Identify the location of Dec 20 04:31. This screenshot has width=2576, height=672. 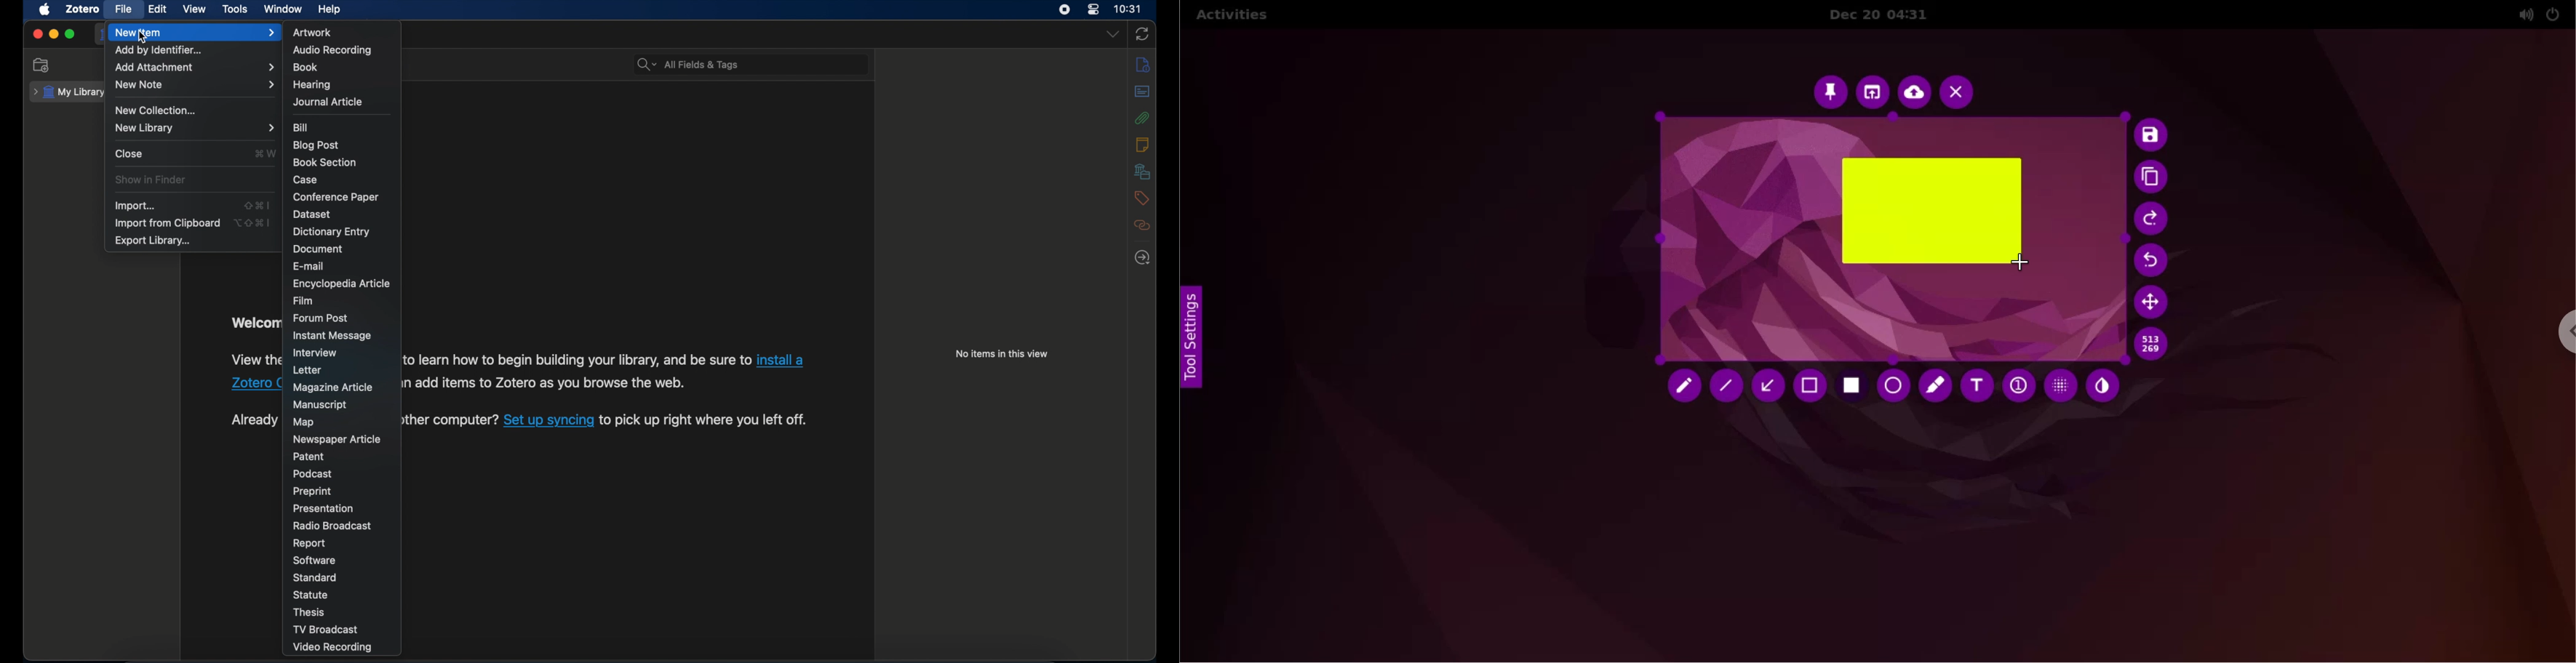
(1884, 15).